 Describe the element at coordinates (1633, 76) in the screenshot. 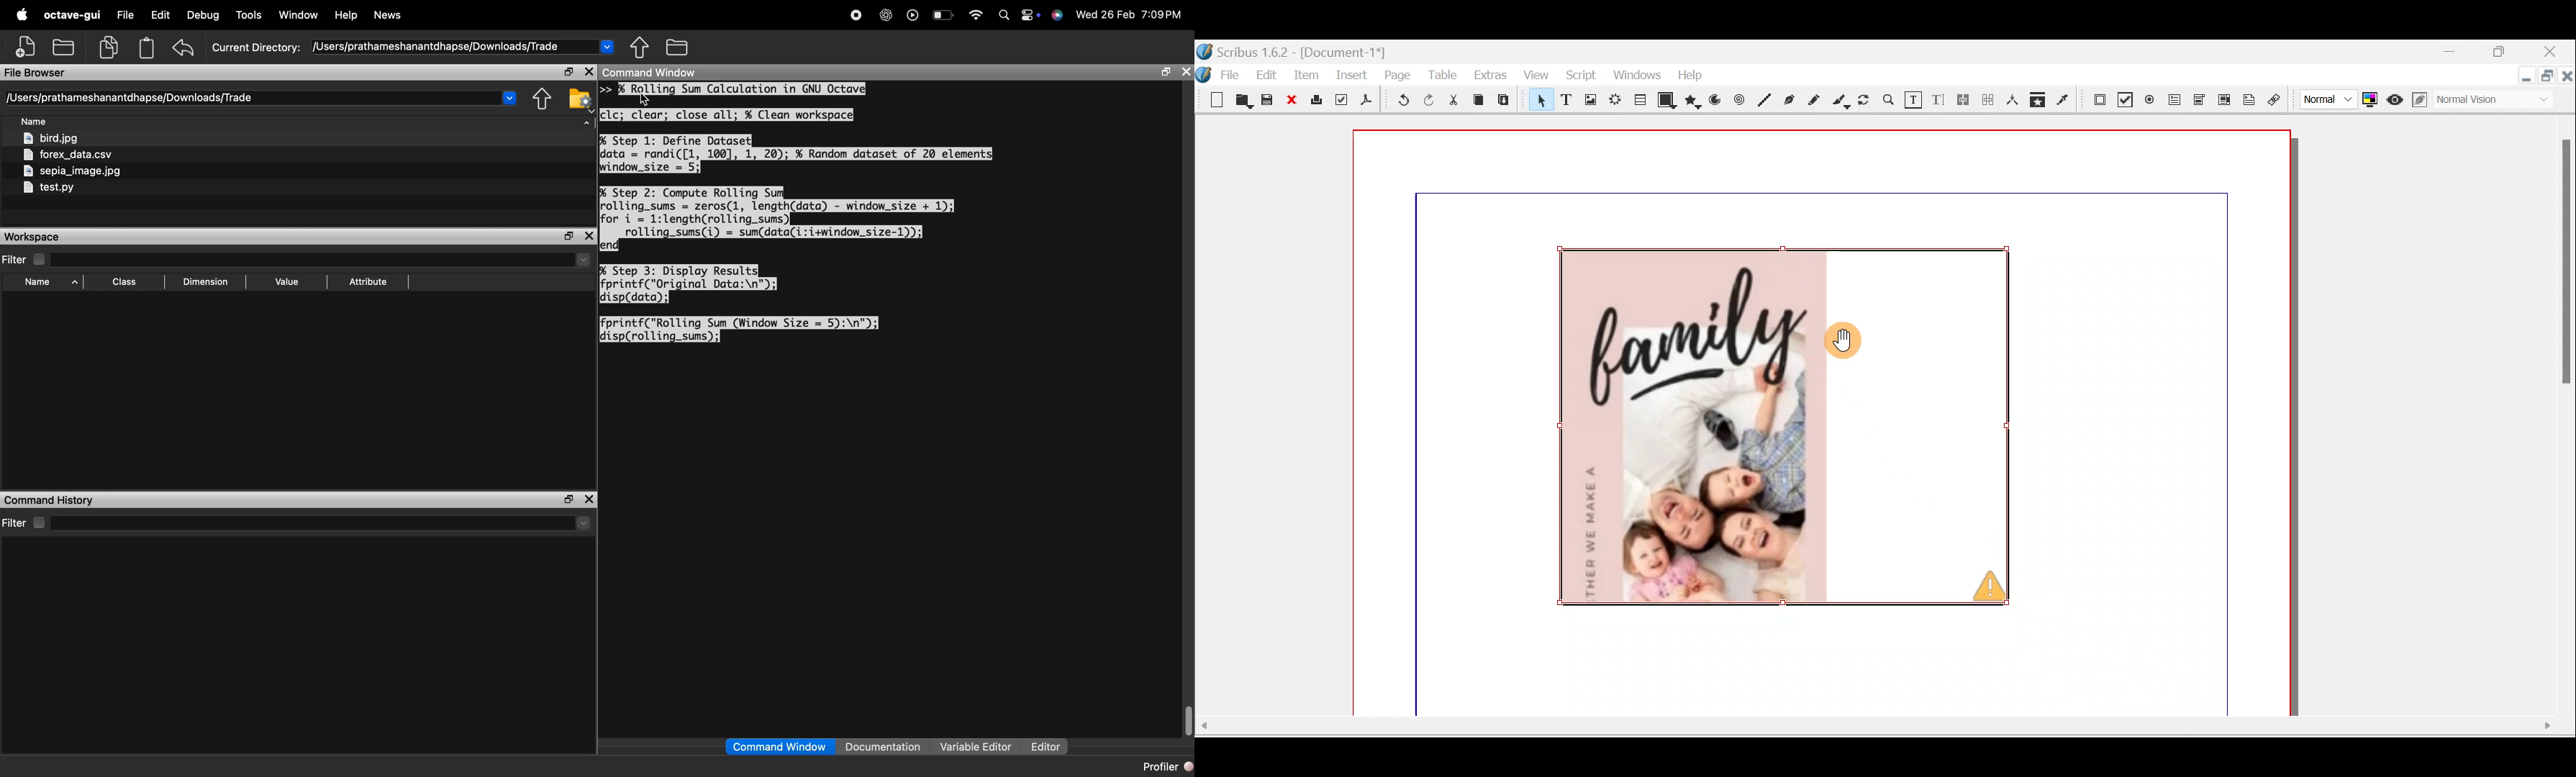

I see `Windows` at that location.